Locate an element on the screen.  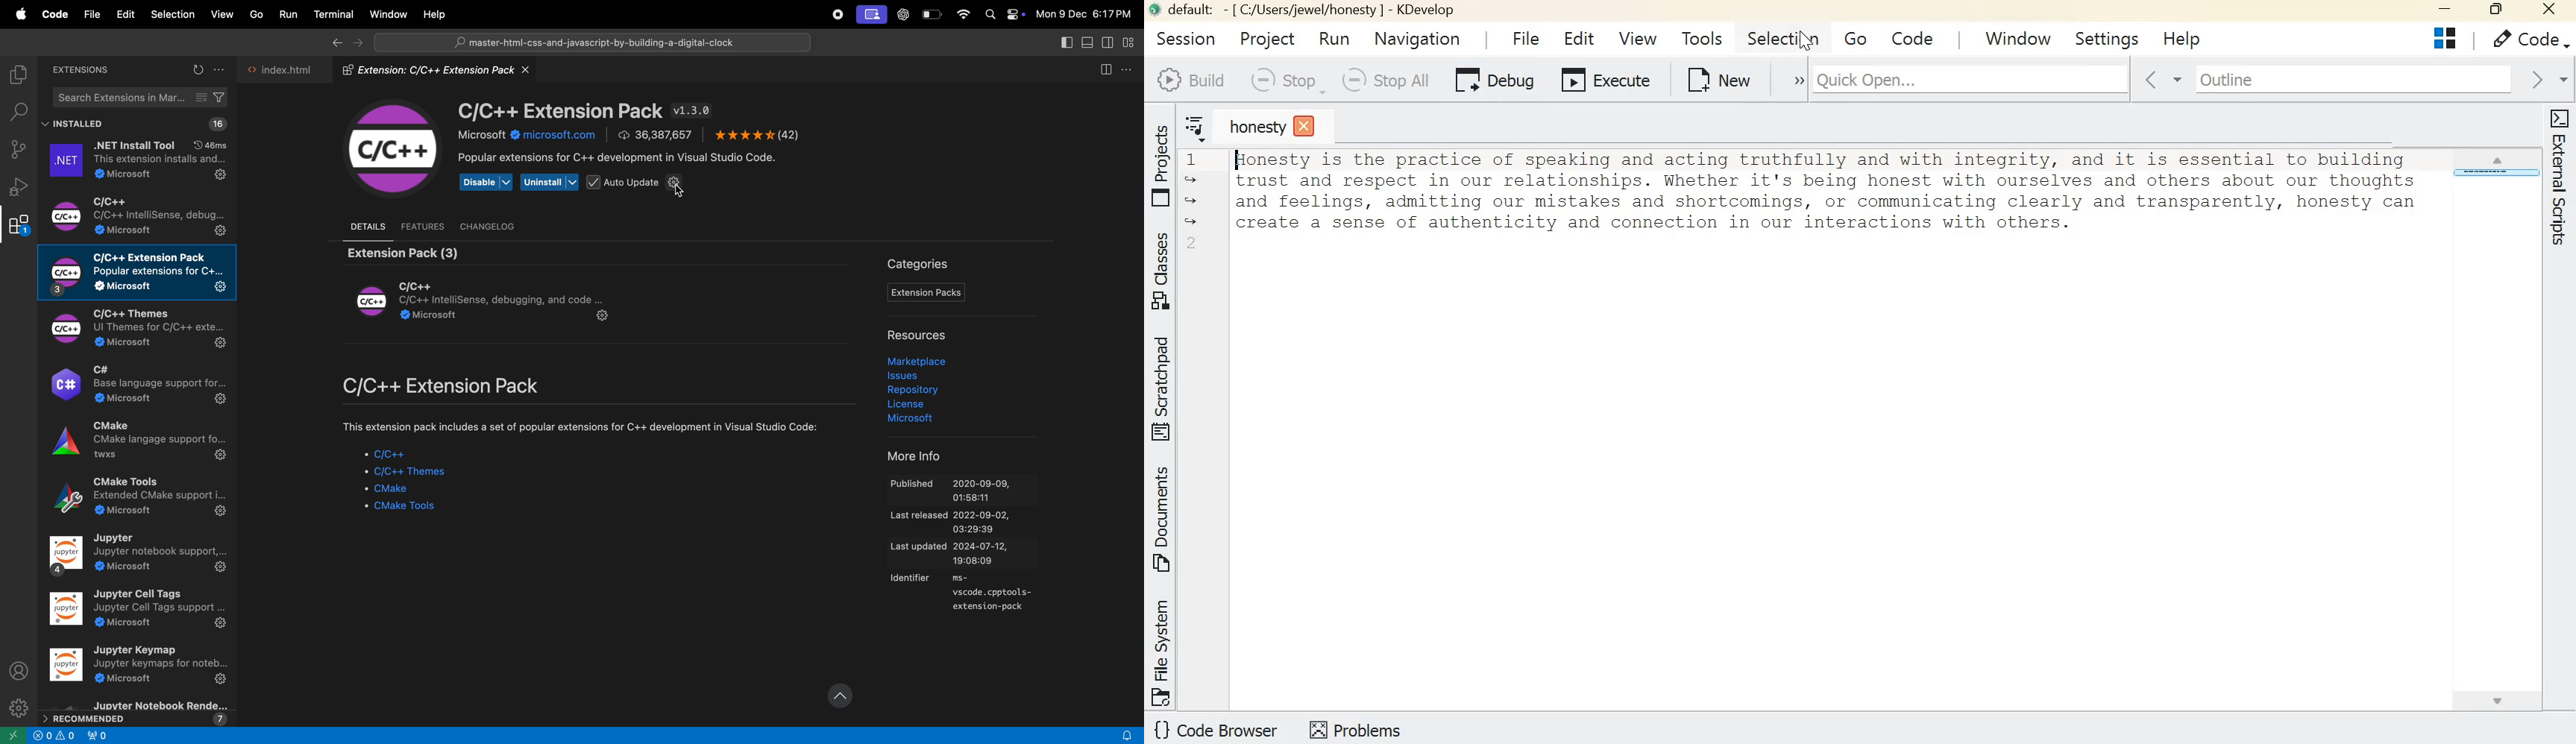
ratings is located at coordinates (756, 137).